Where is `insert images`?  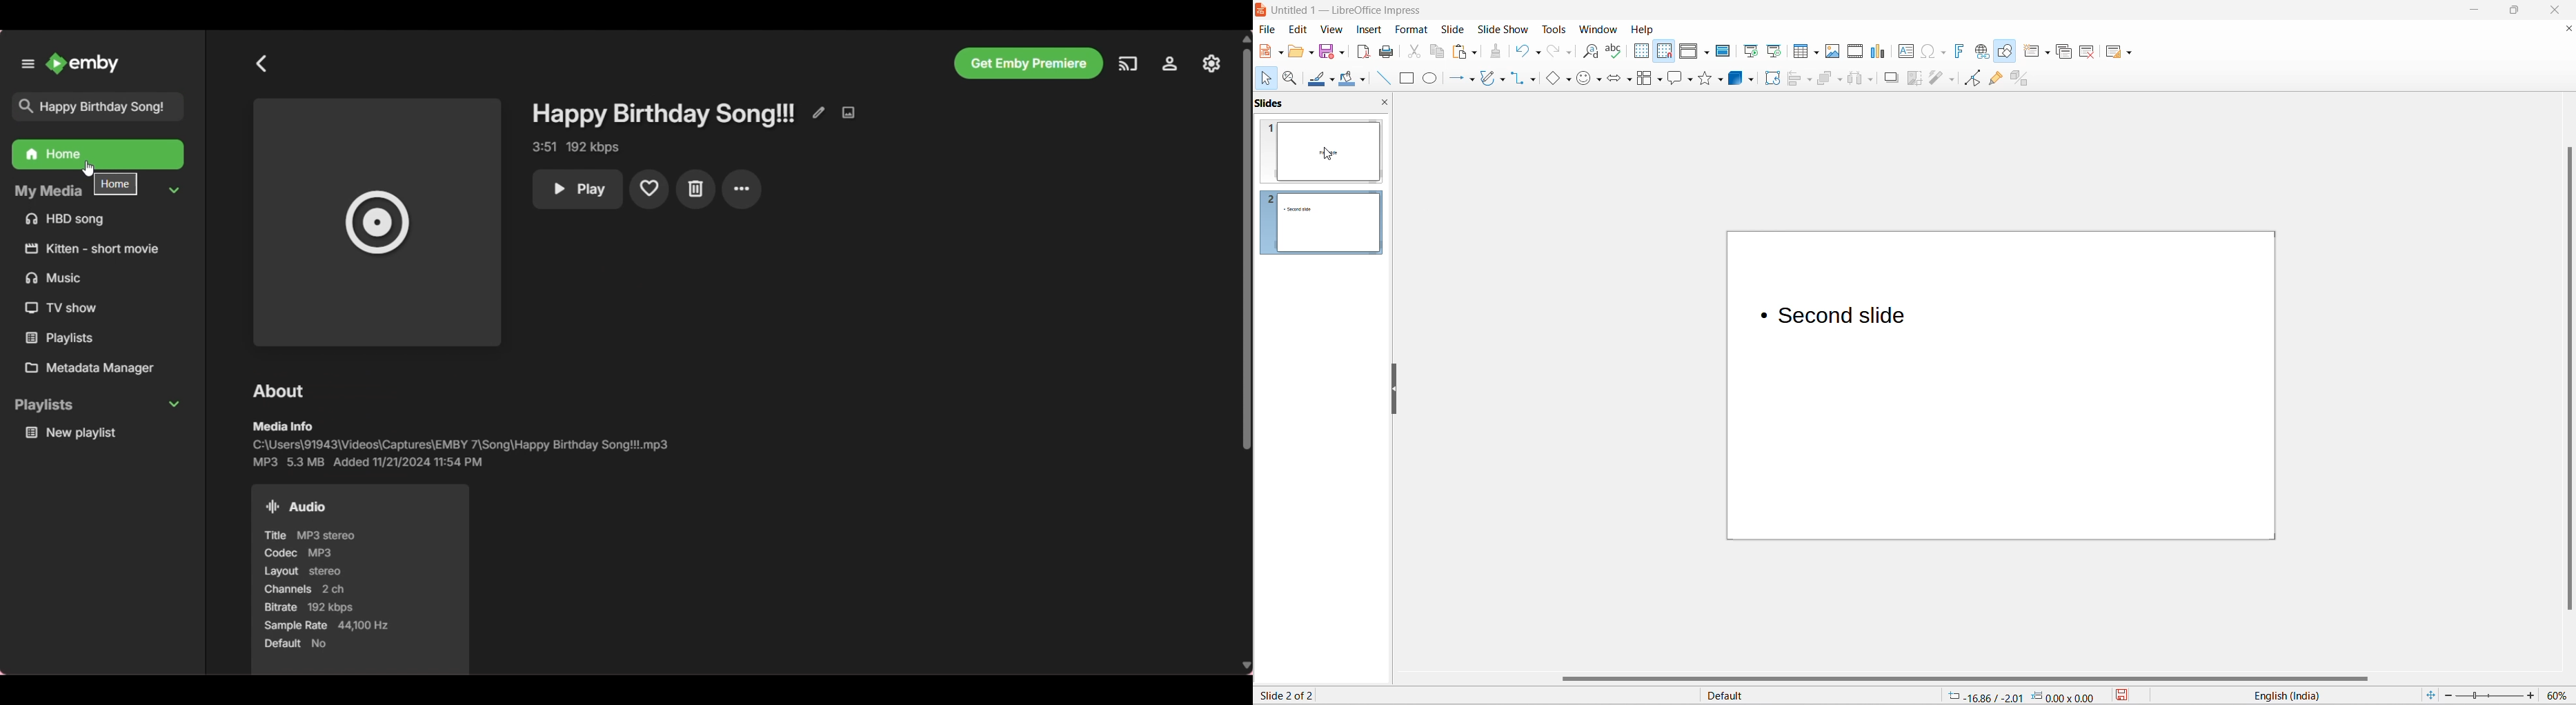 insert images is located at coordinates (1832, 51).